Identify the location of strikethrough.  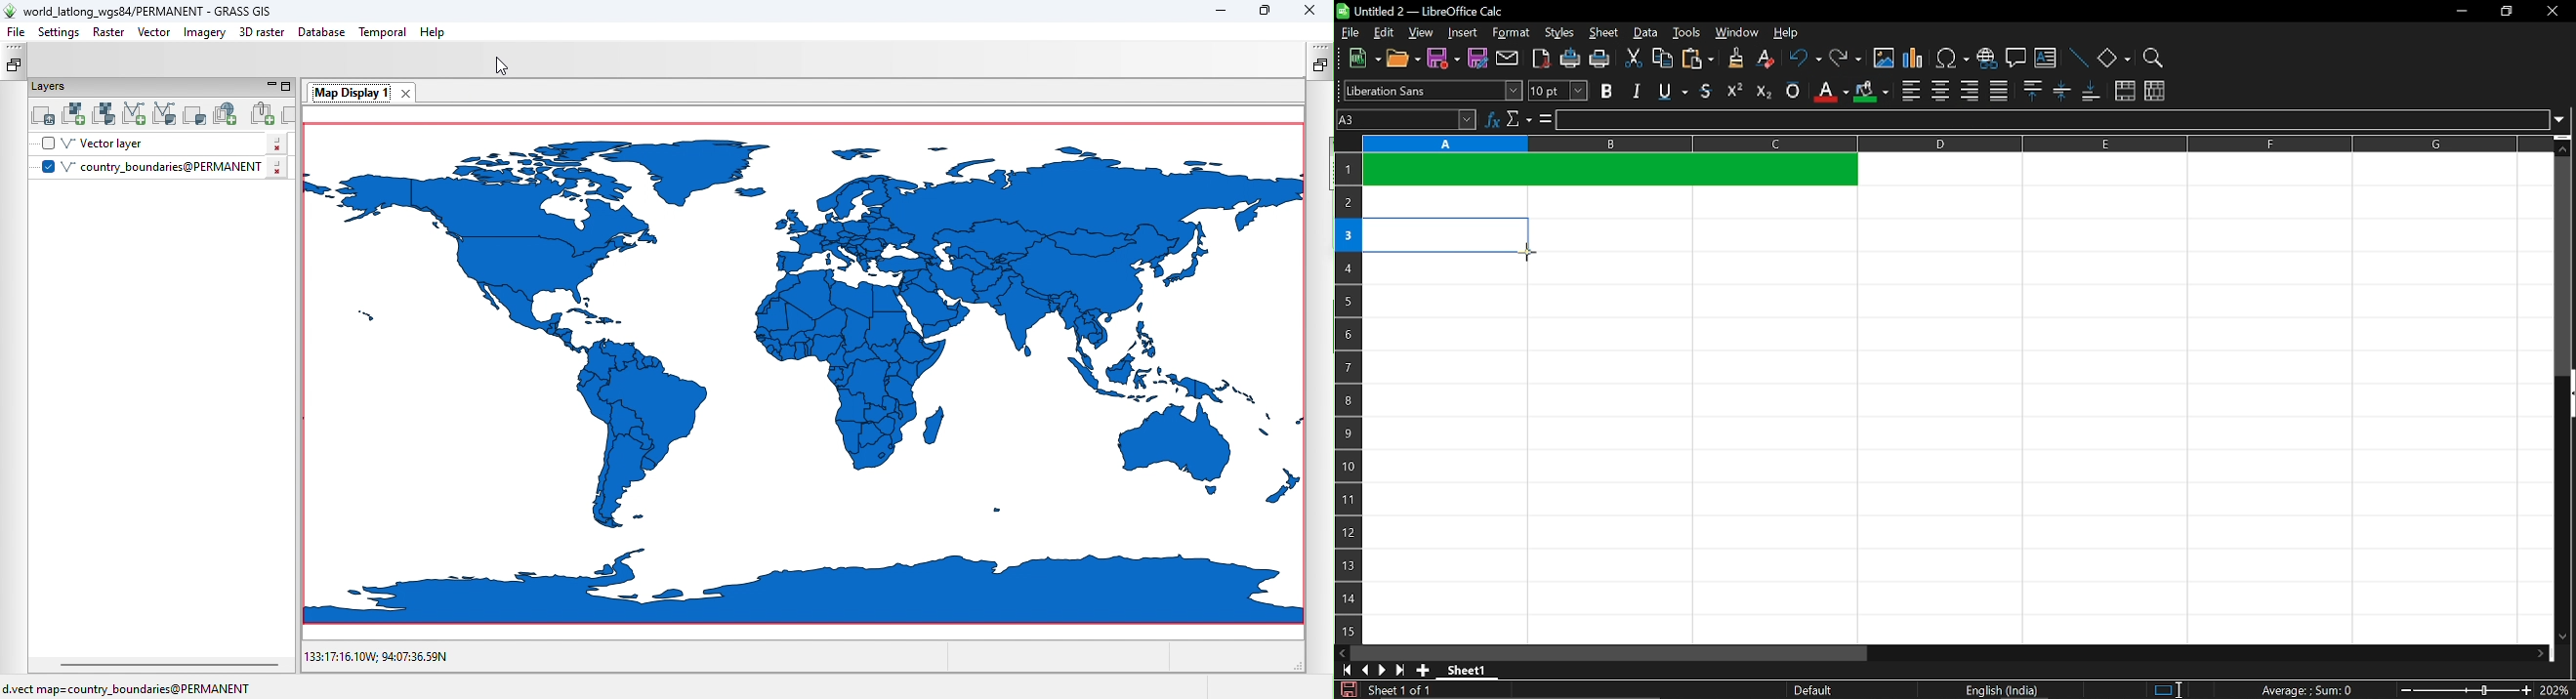
(1707, 89).